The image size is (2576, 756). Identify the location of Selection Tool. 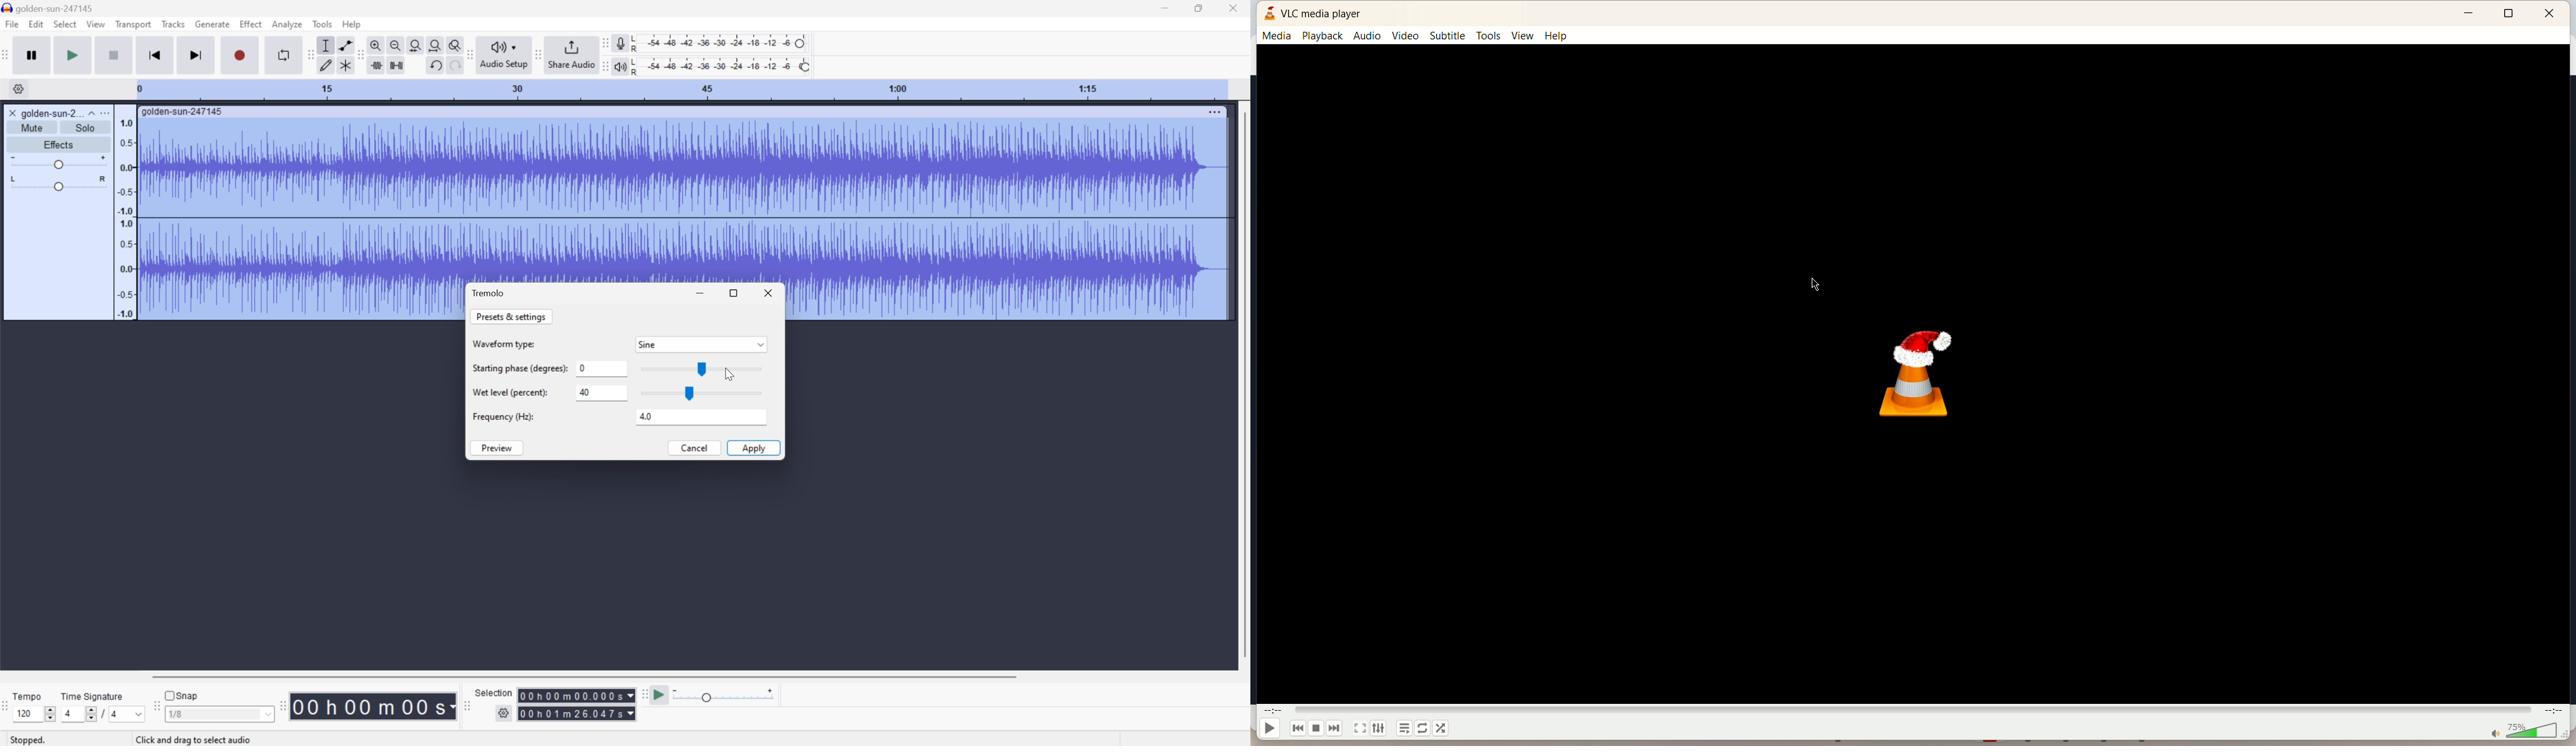
(326, 45).